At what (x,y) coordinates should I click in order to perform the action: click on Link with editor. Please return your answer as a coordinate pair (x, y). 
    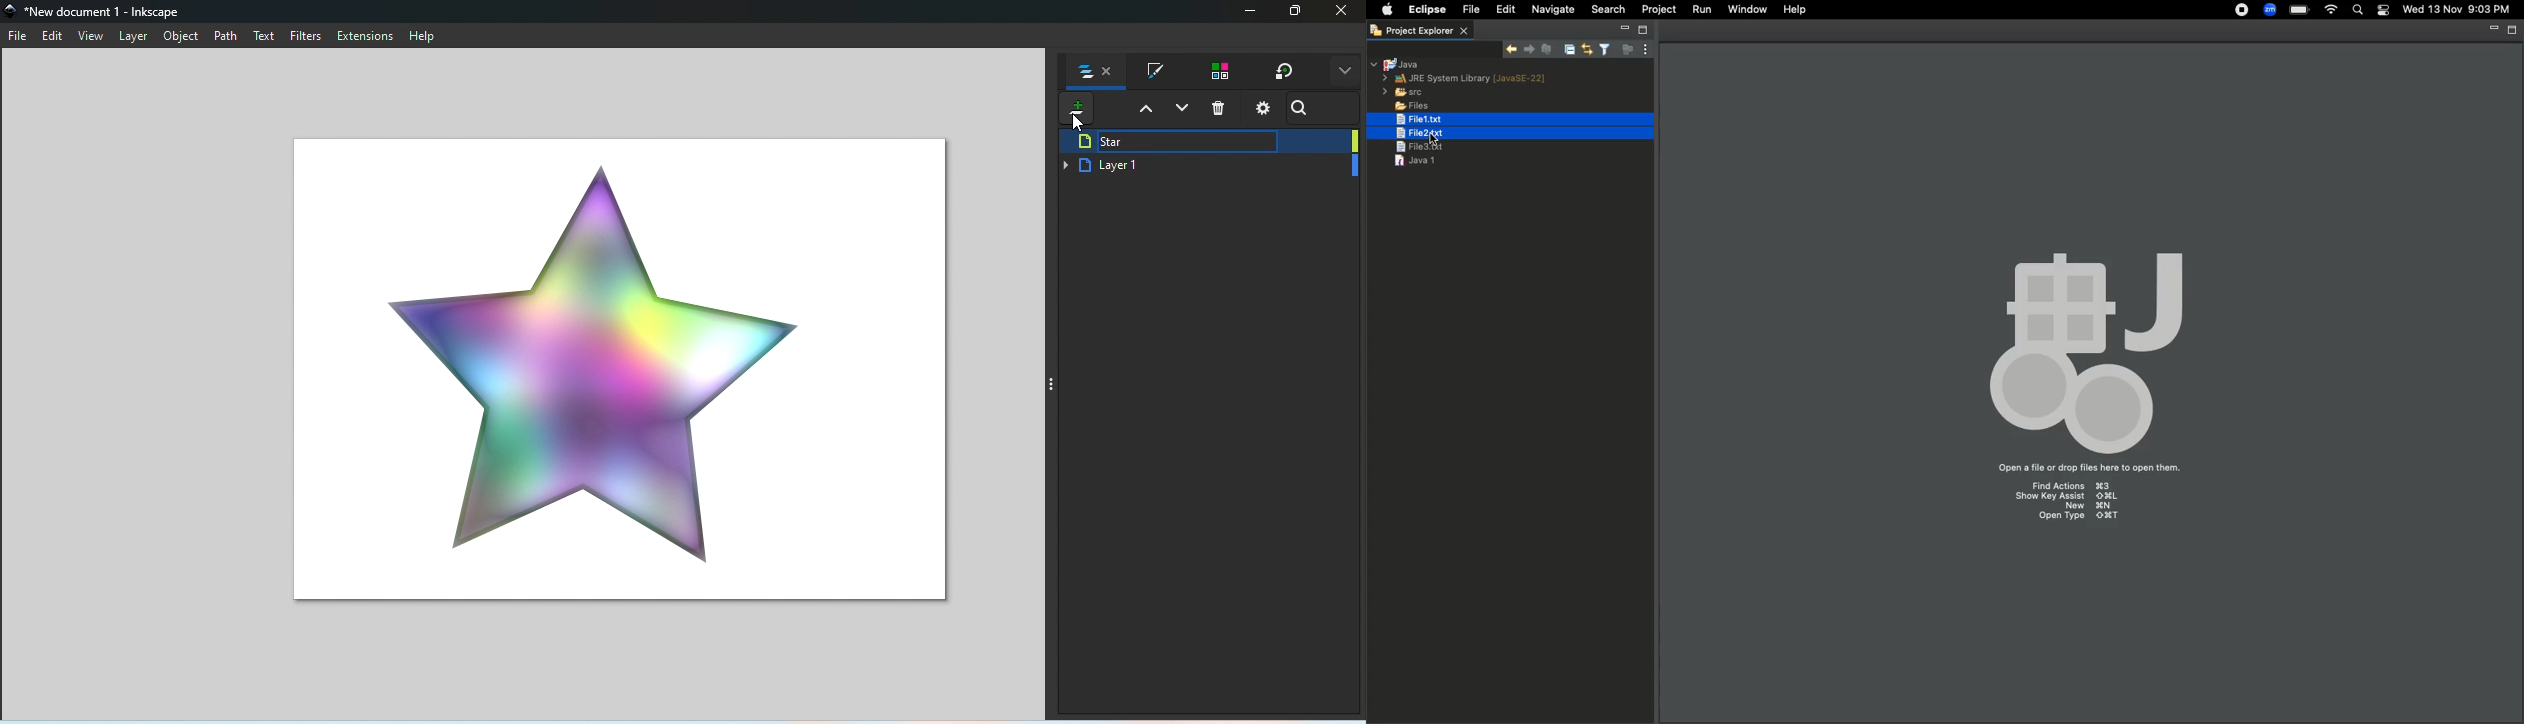
    Looking at the image, I should click on (1586, 50).